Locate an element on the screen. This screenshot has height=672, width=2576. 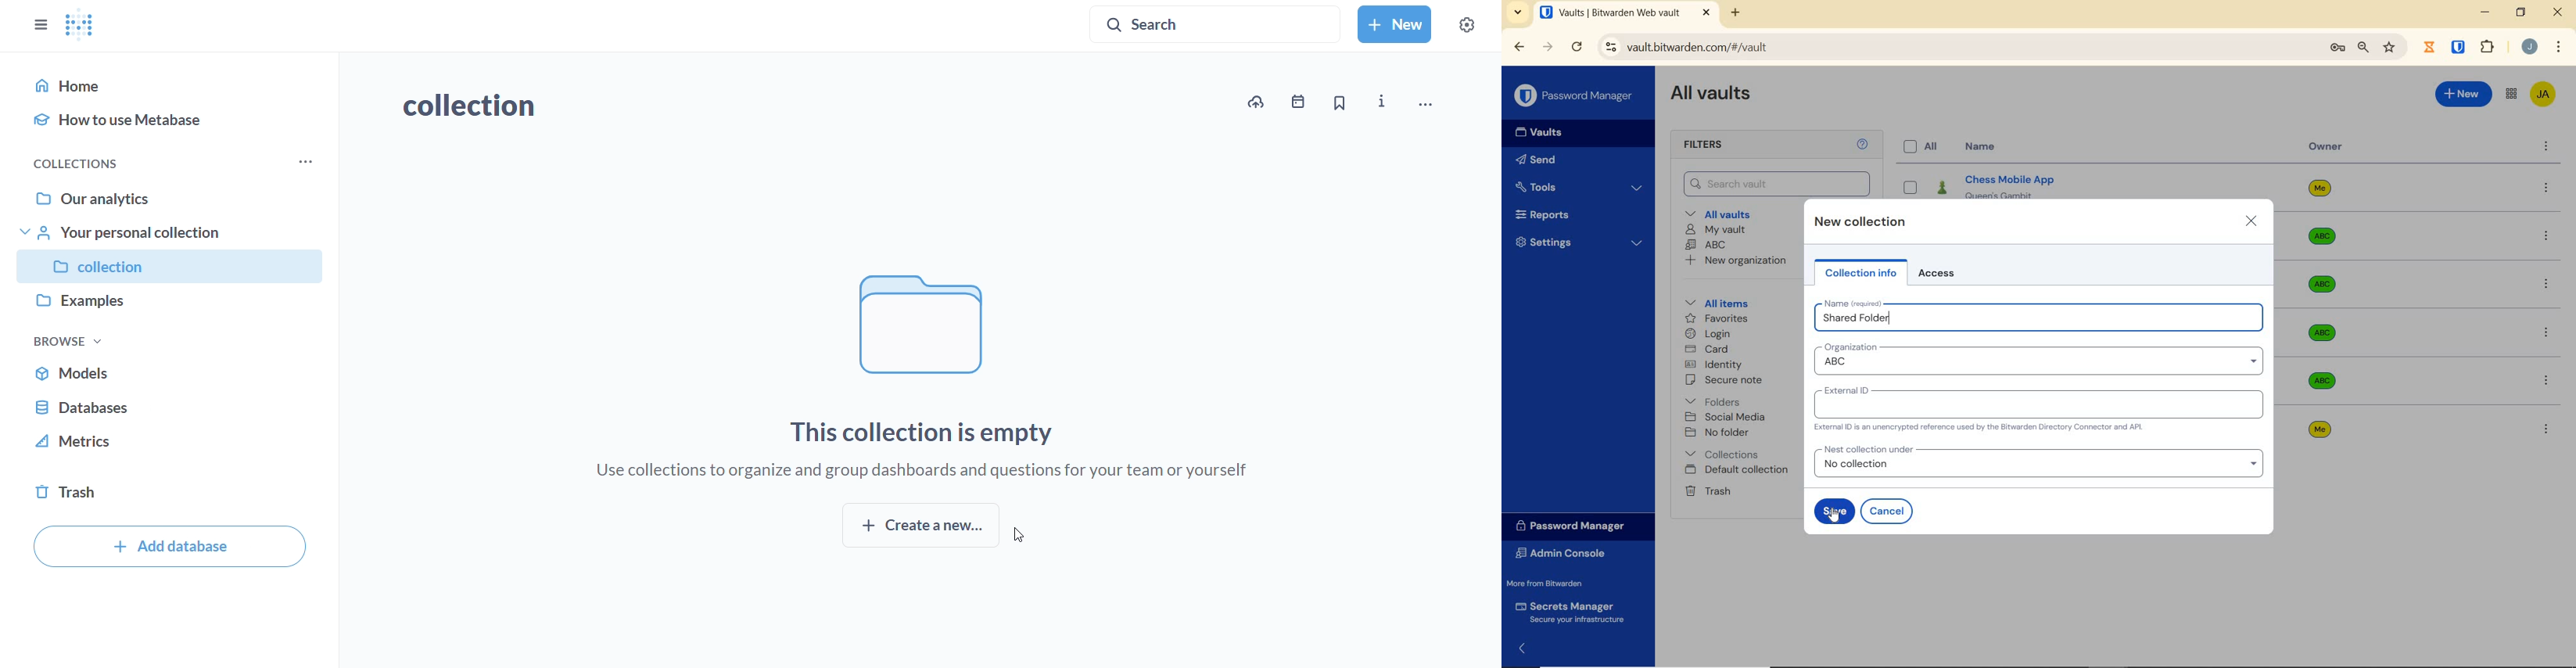
restore is located at coordinates (2521, 12).